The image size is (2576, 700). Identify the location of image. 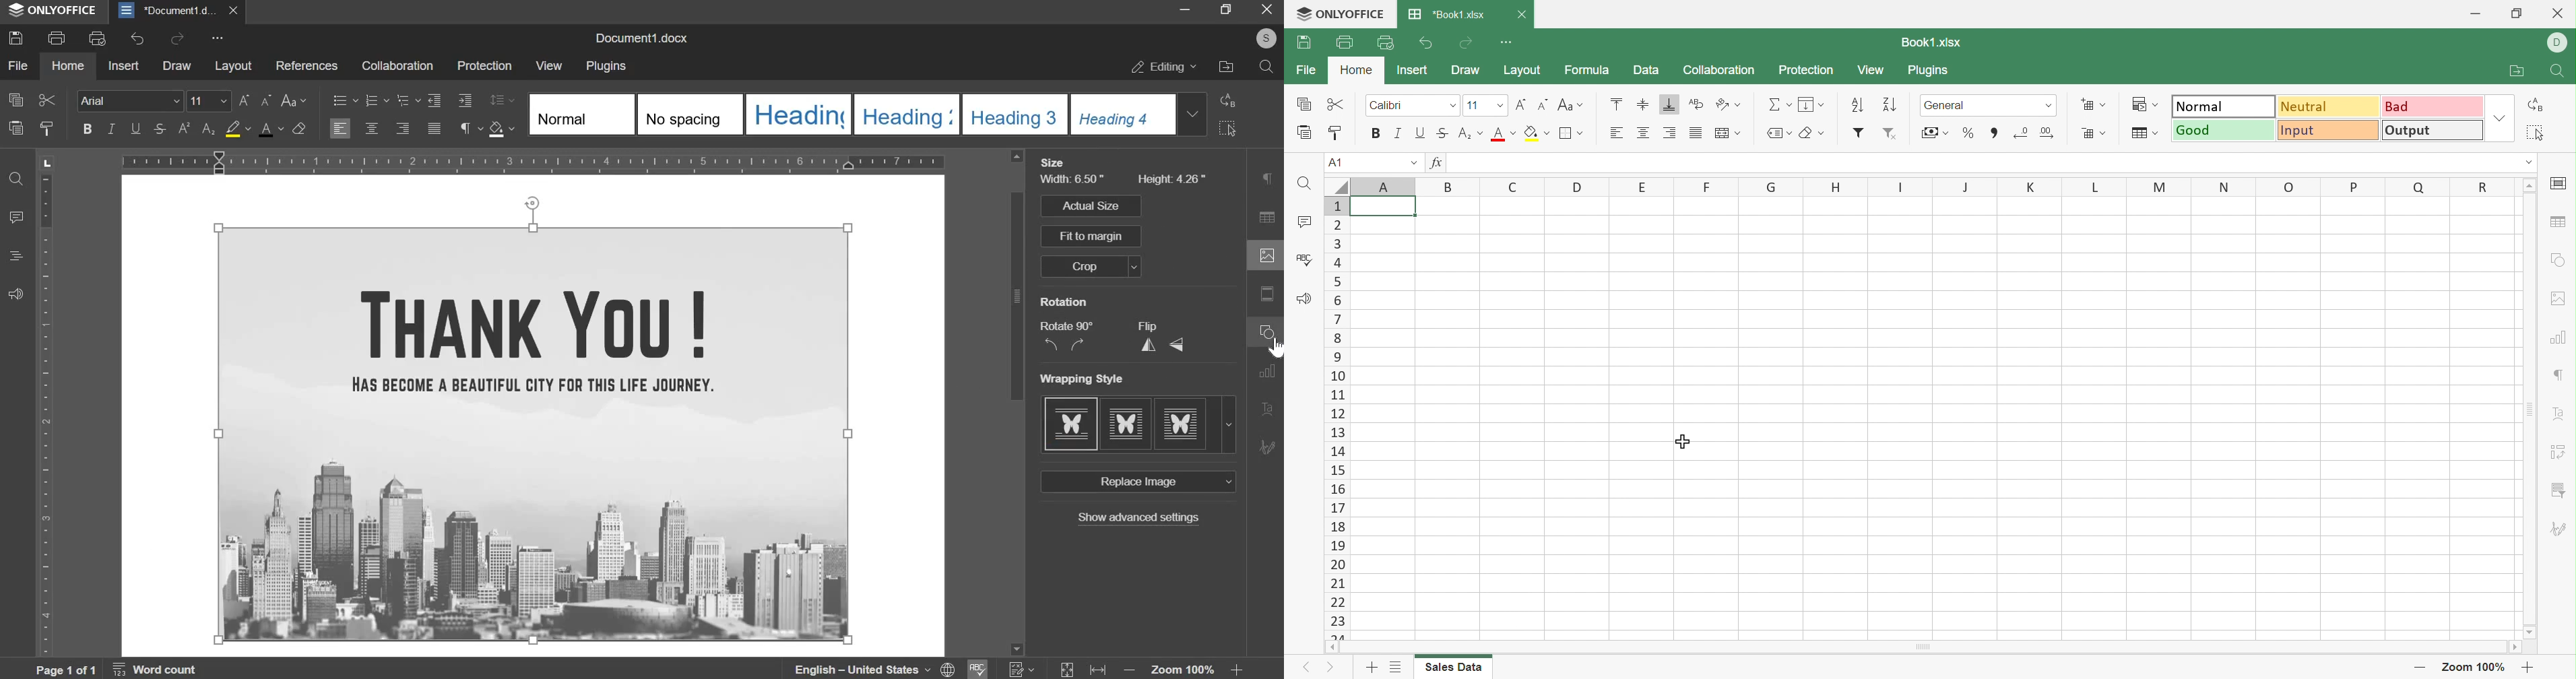
(534, 434).